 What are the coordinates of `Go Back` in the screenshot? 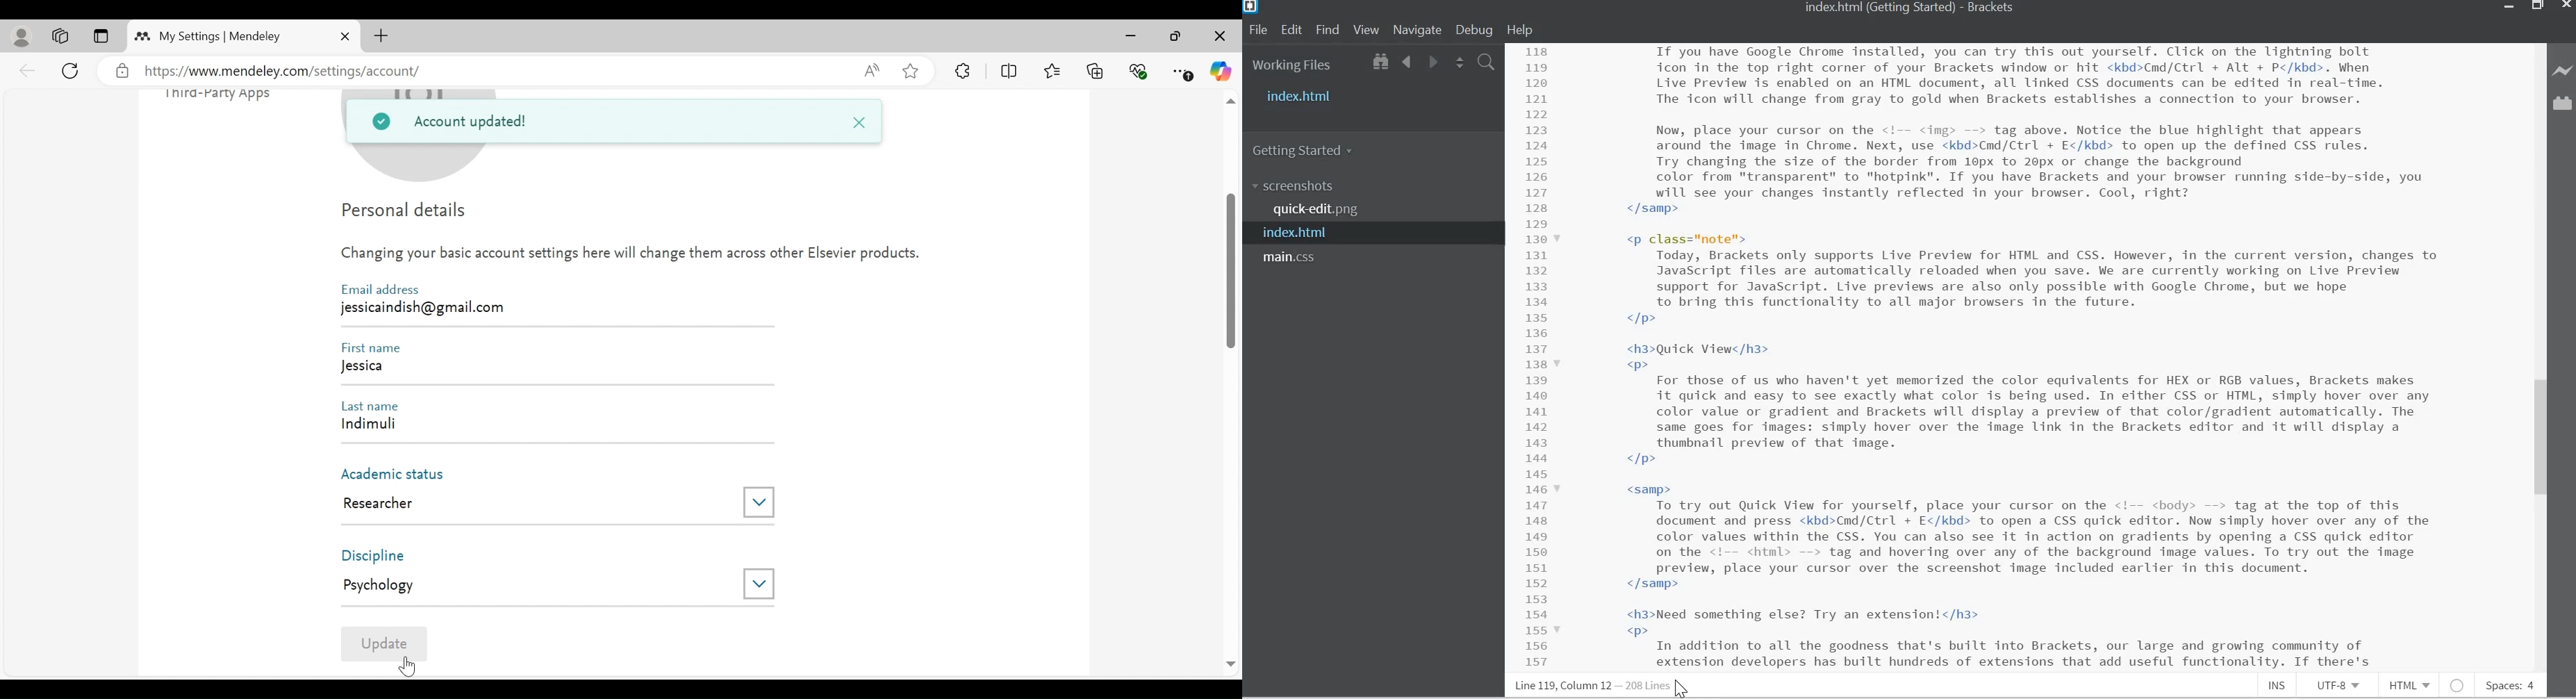 It's located at (1406, 61).